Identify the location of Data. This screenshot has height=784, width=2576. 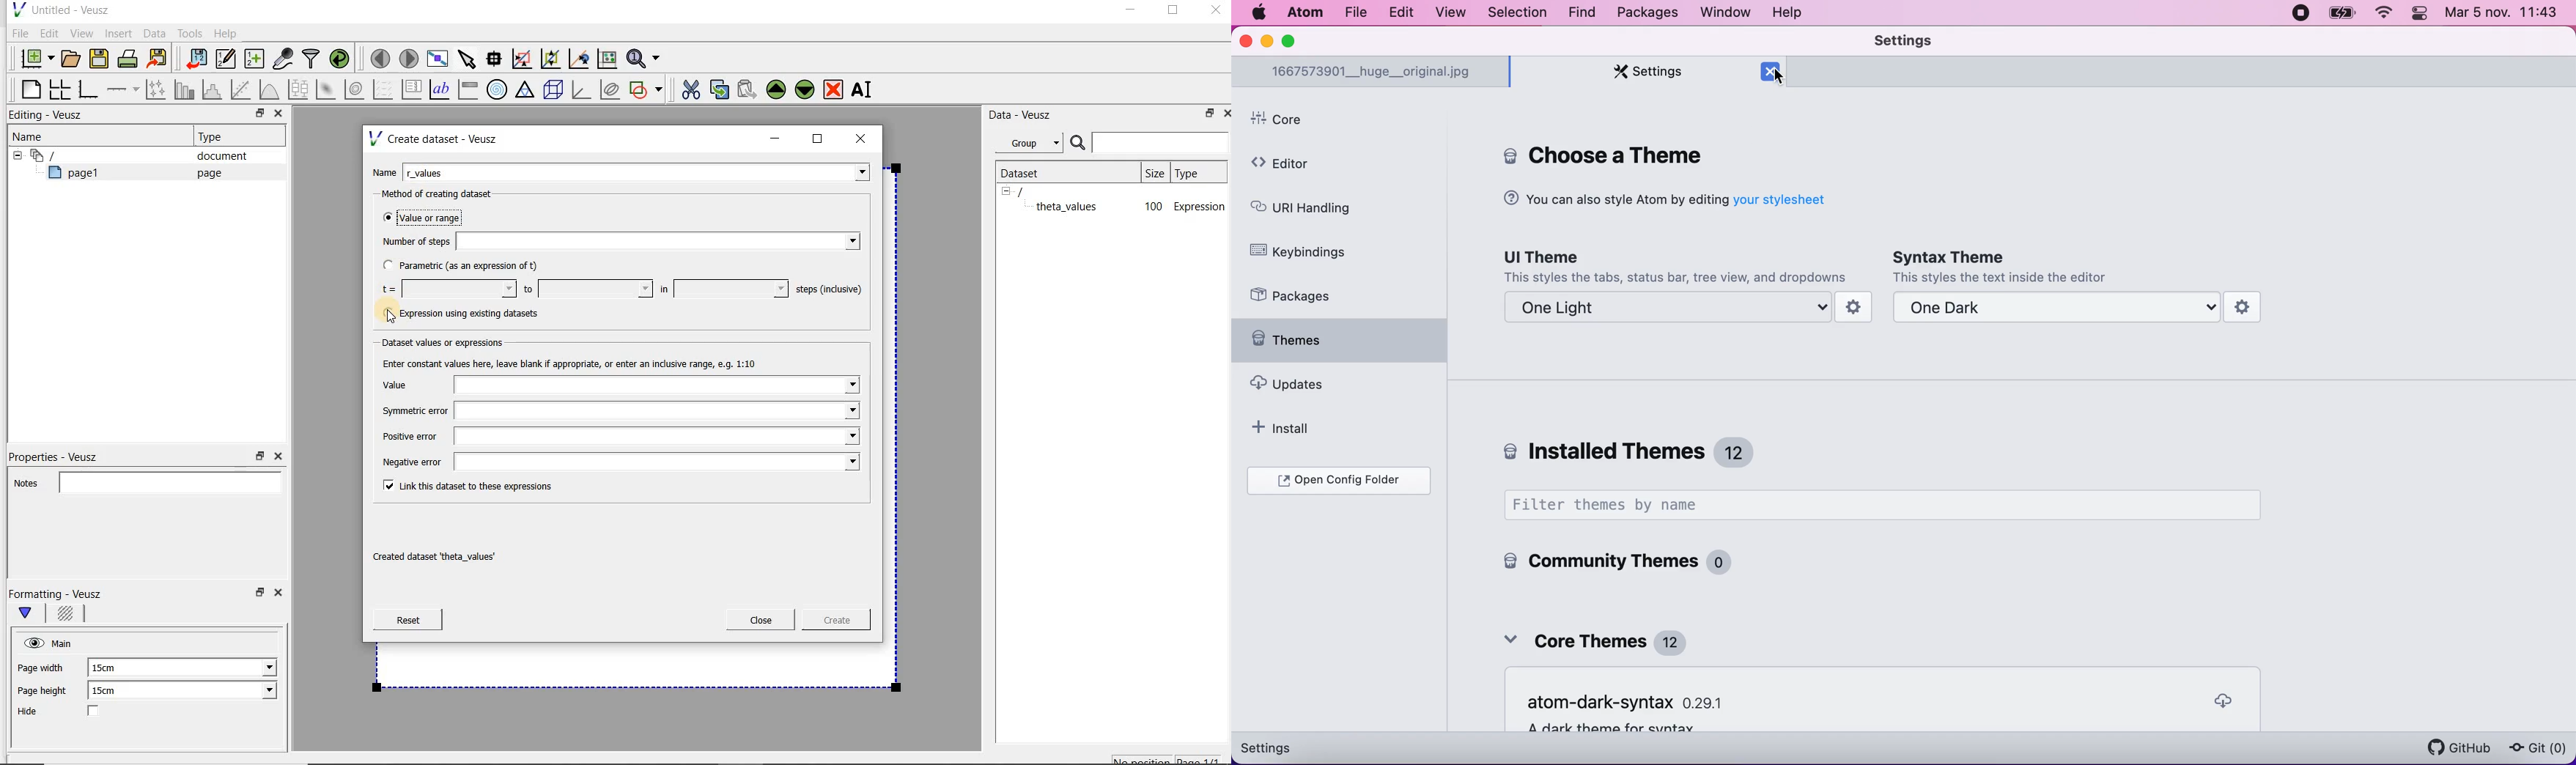
(155, 33).